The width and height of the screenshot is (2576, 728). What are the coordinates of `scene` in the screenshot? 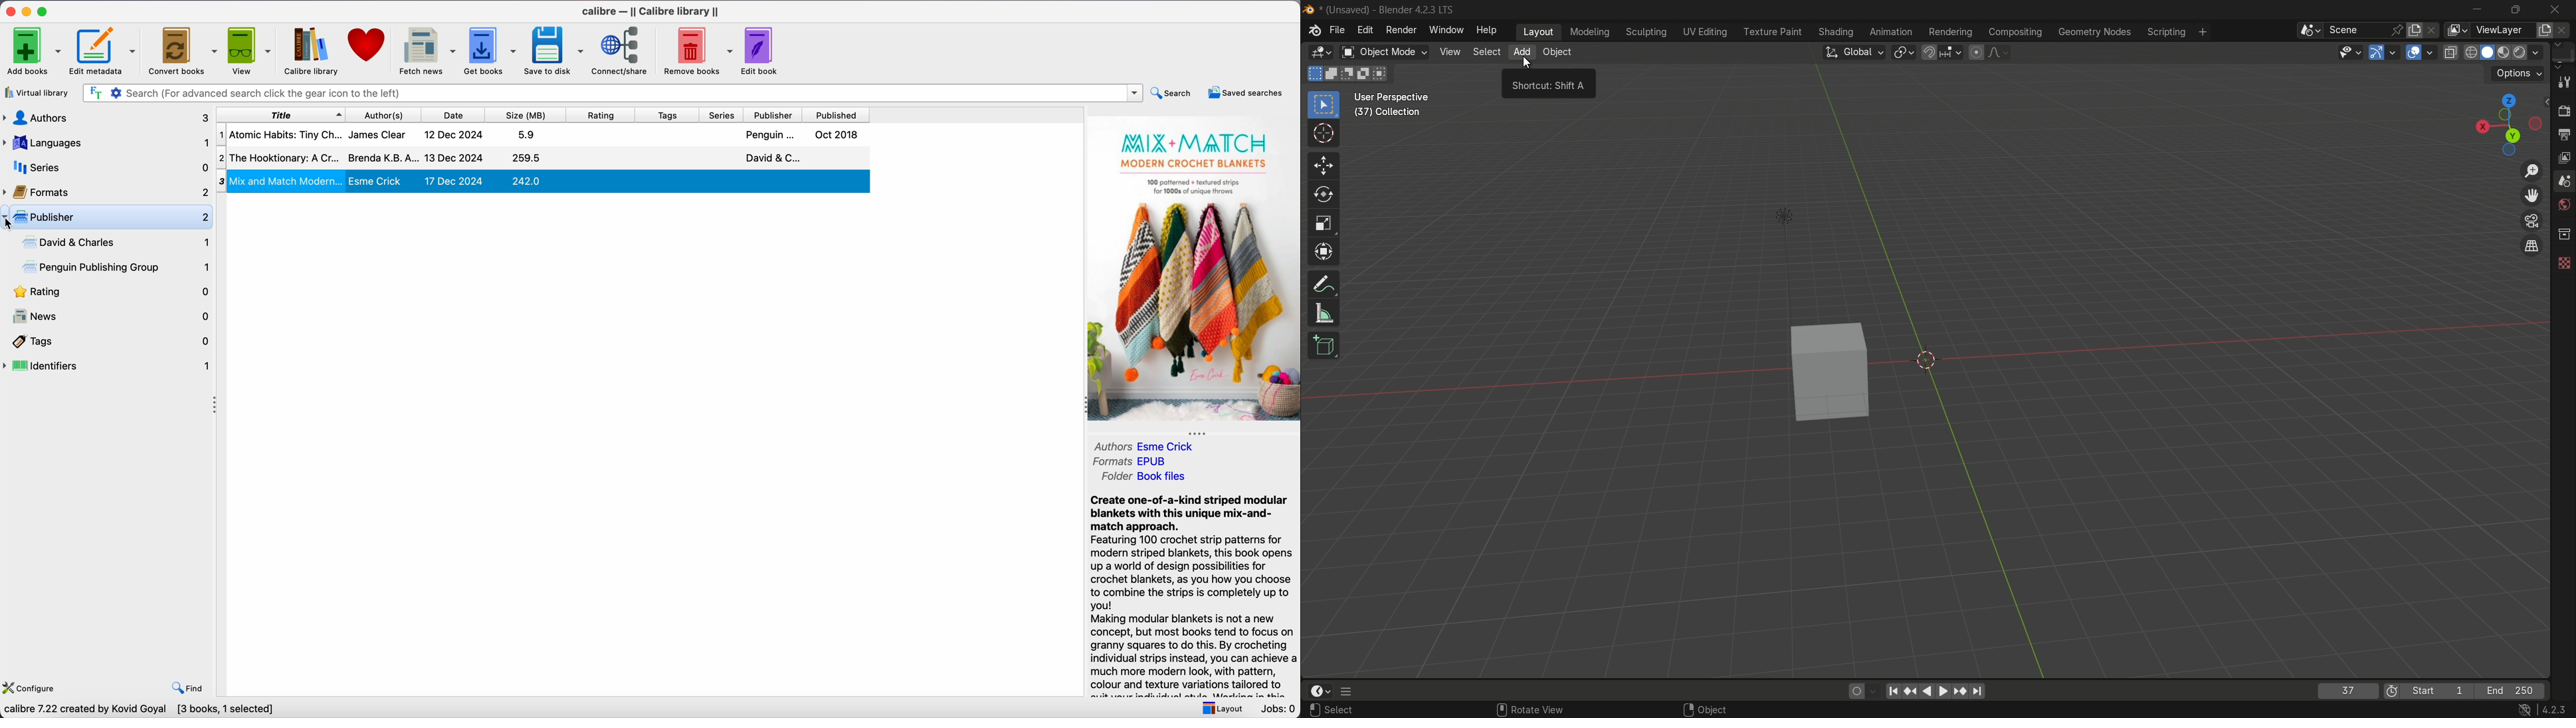 It's located at (2563, 182).